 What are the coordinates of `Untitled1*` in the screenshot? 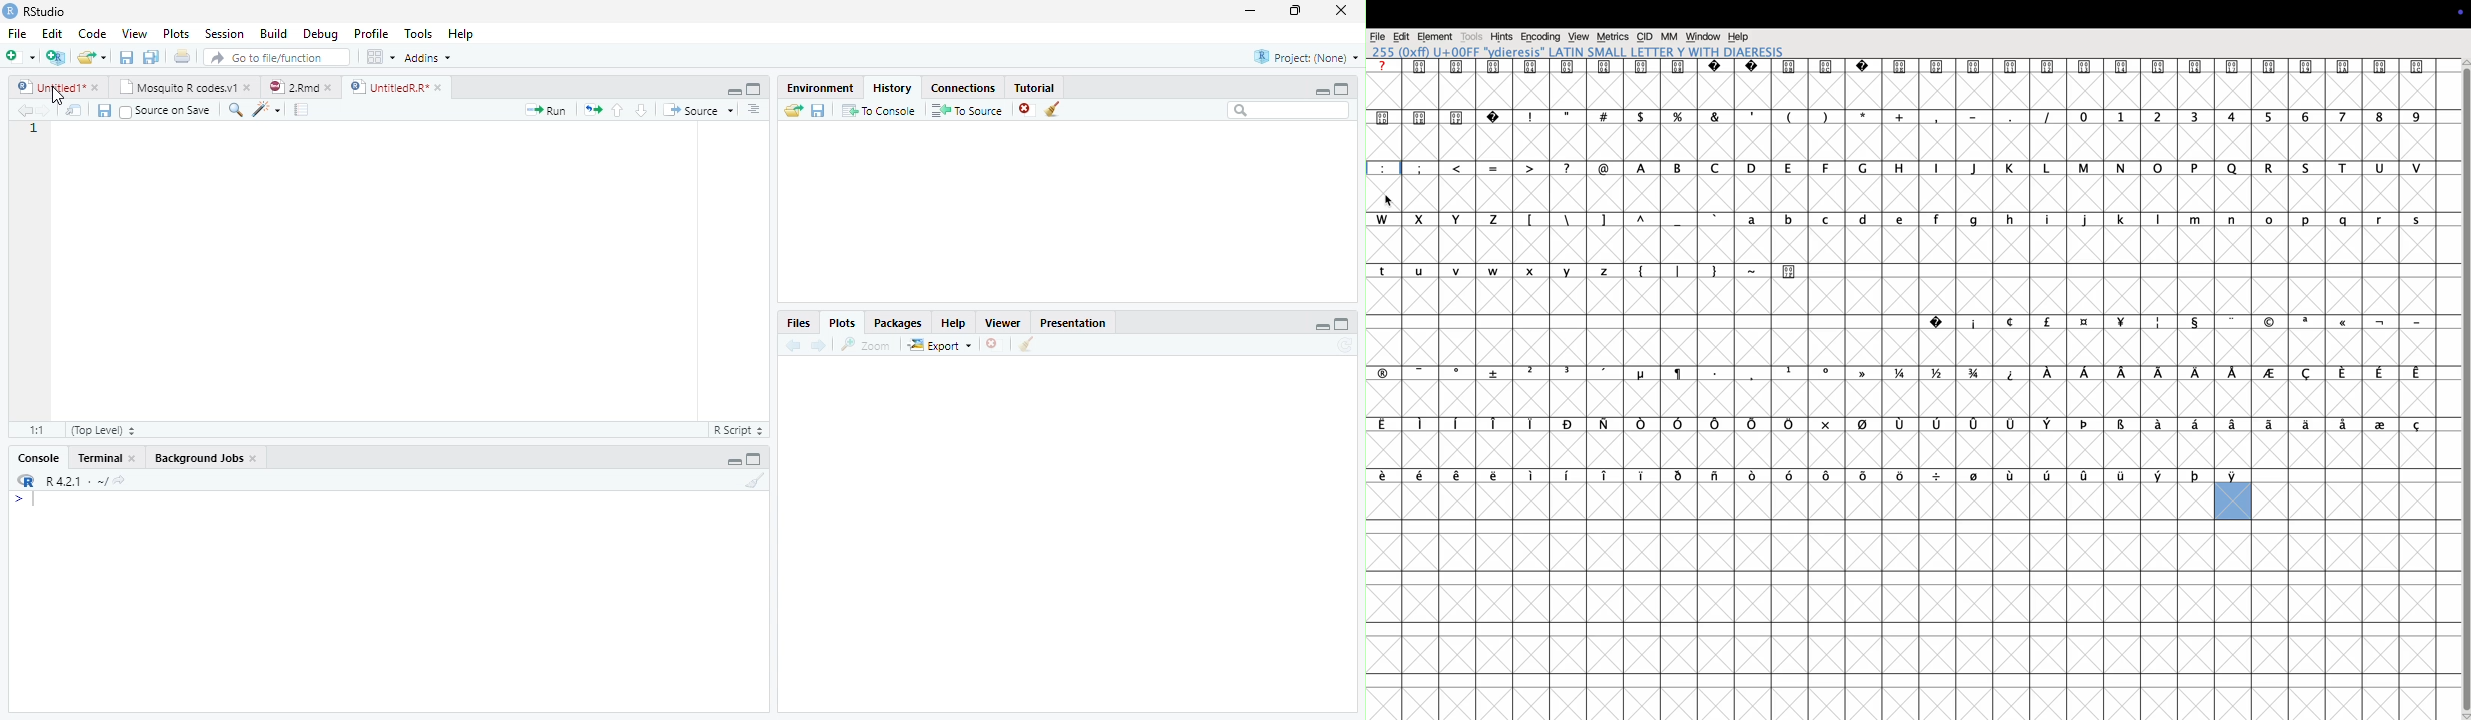 It's located at (48, 86).